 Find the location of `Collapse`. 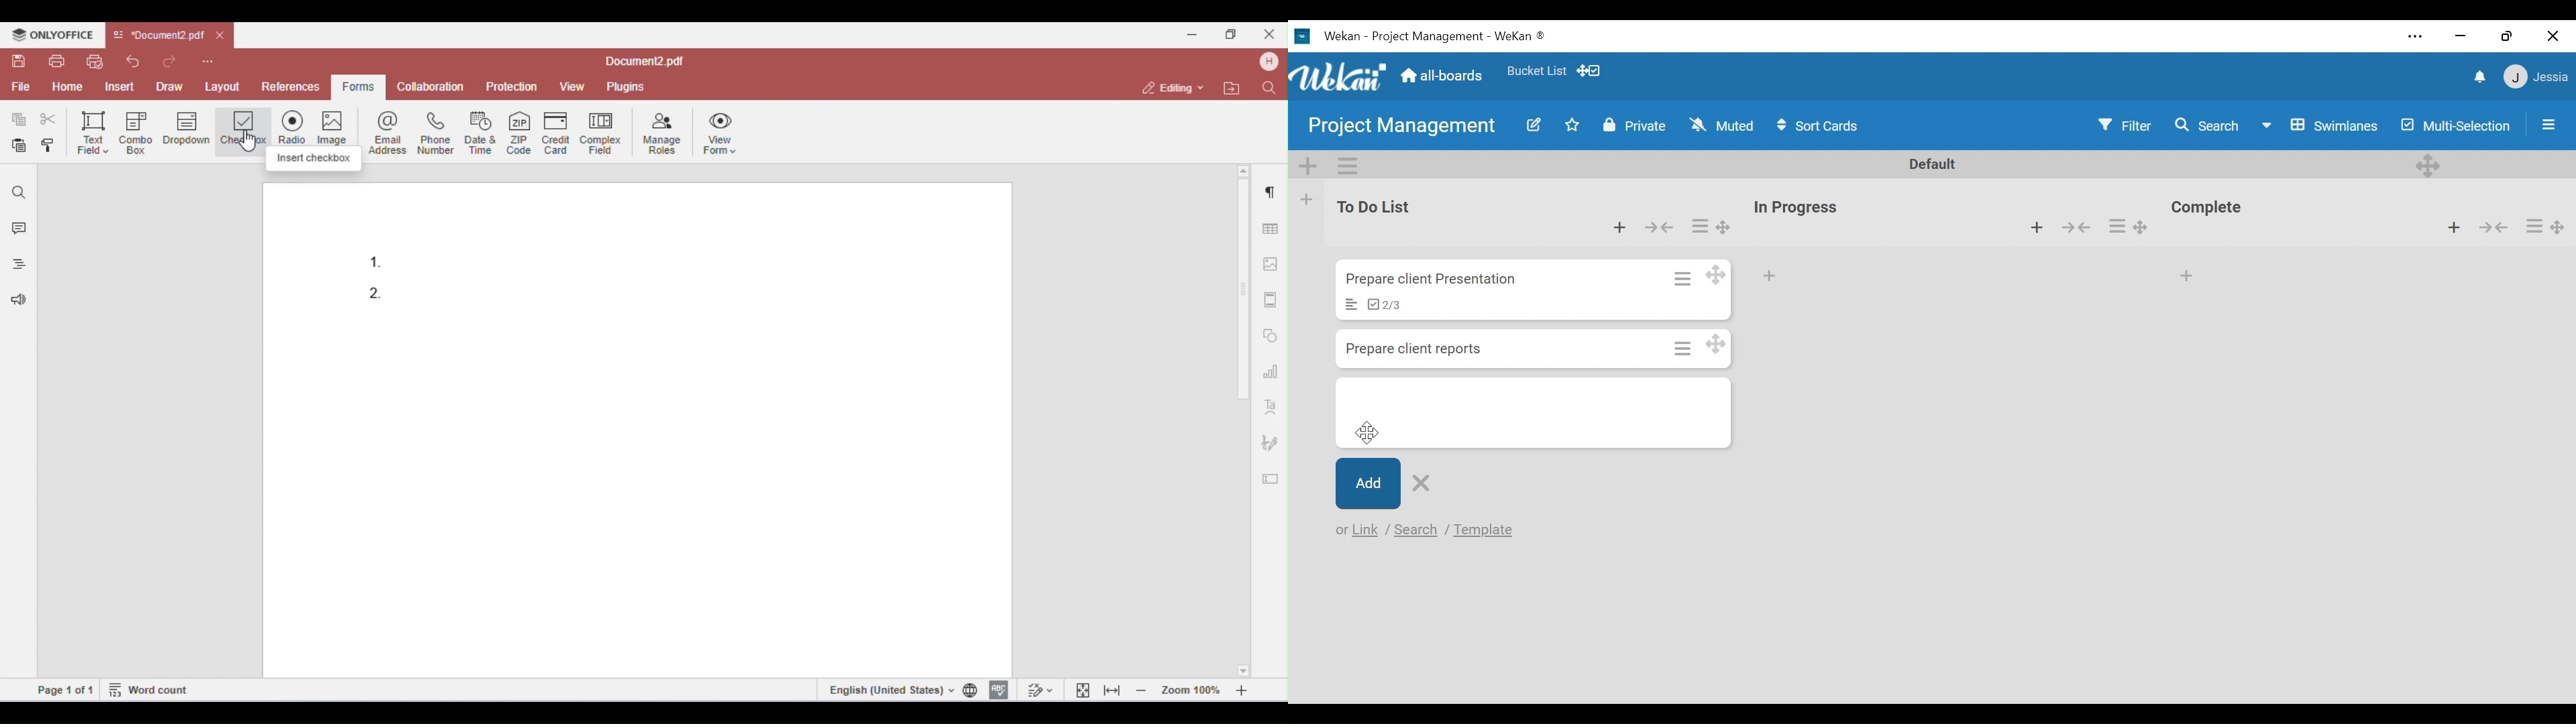

Collapse is located at coordinates (2080, 229).